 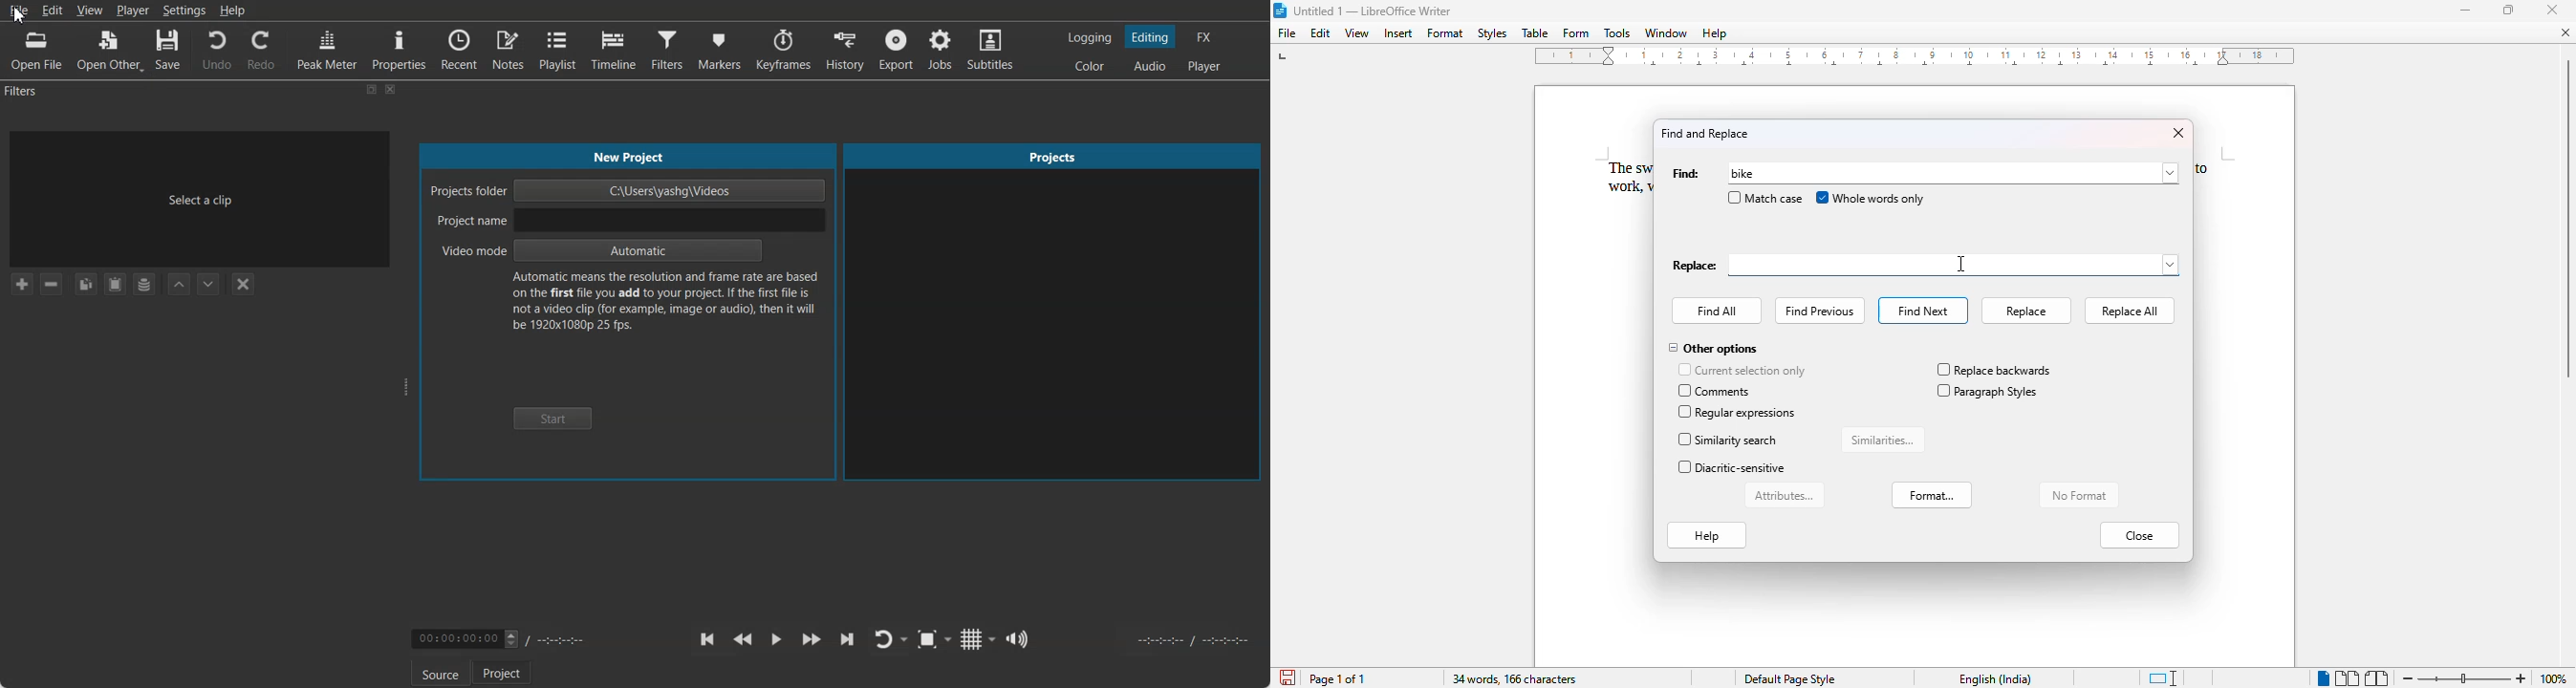 What do you see at coordinates (1820, 312) in the screenshot?
I see `find previous` at bounding box center [1820, 312].